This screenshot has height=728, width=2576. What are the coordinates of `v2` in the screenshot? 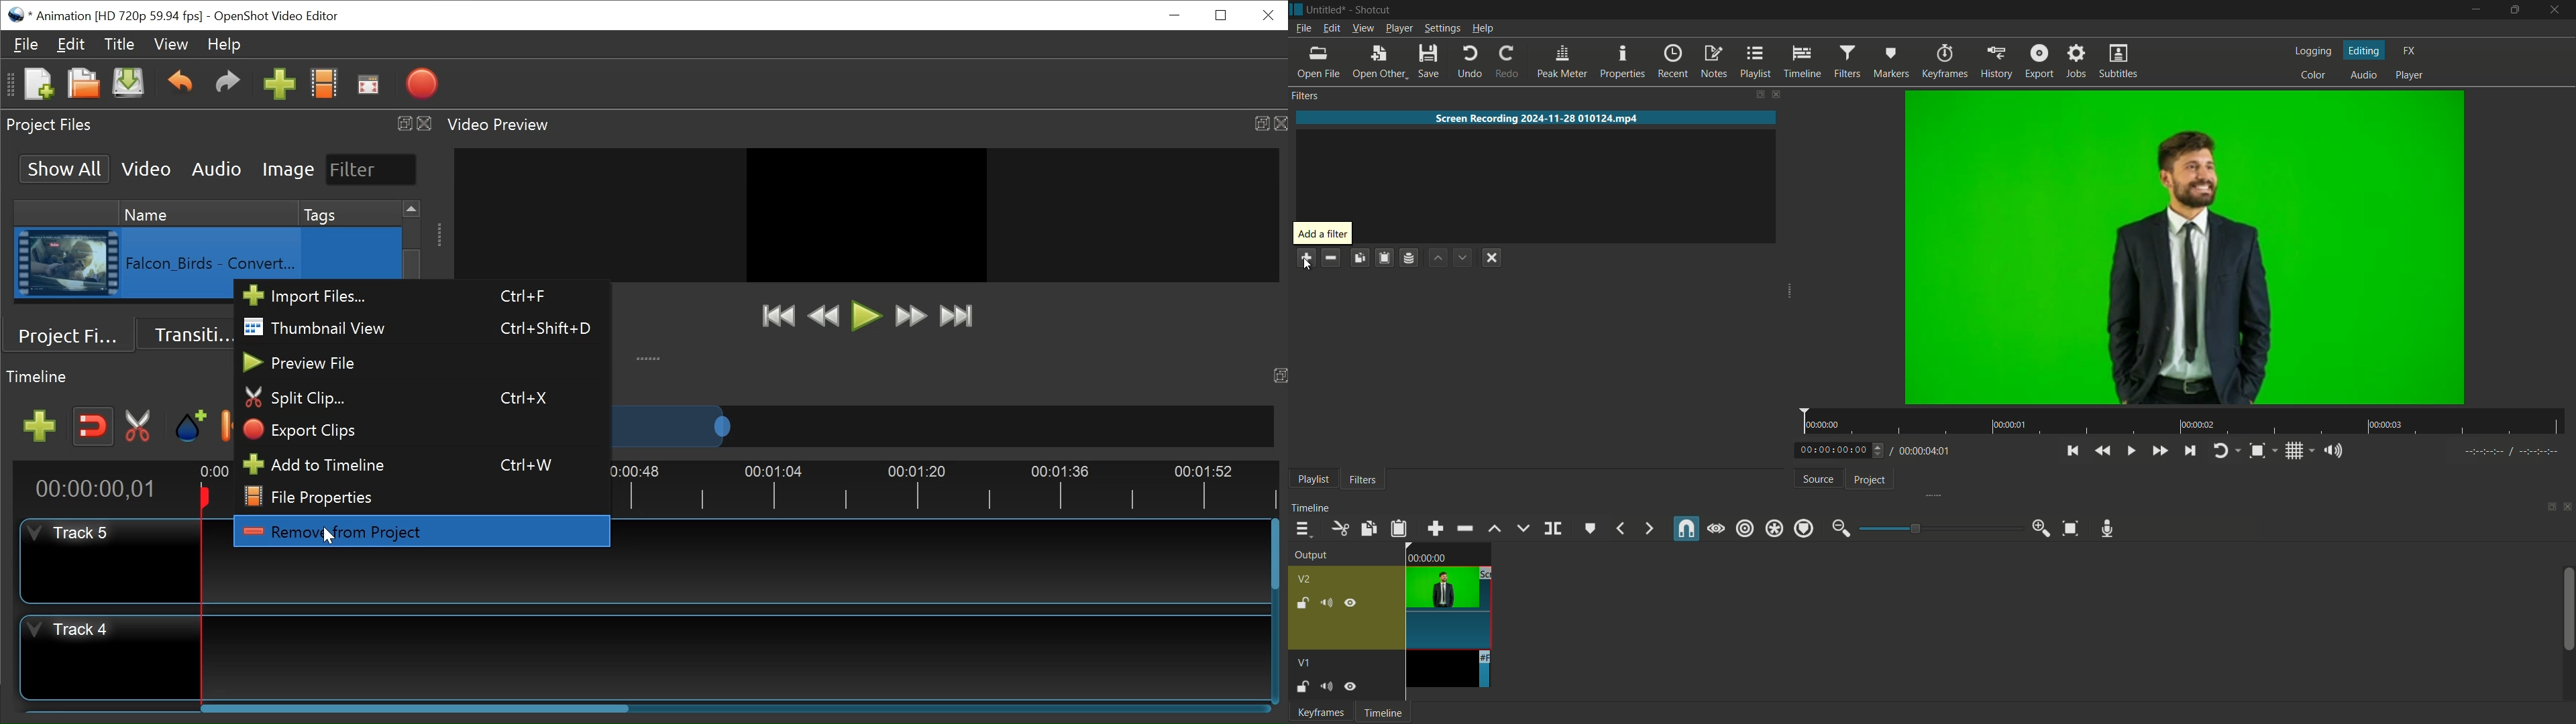 It's located at (1307, 579).